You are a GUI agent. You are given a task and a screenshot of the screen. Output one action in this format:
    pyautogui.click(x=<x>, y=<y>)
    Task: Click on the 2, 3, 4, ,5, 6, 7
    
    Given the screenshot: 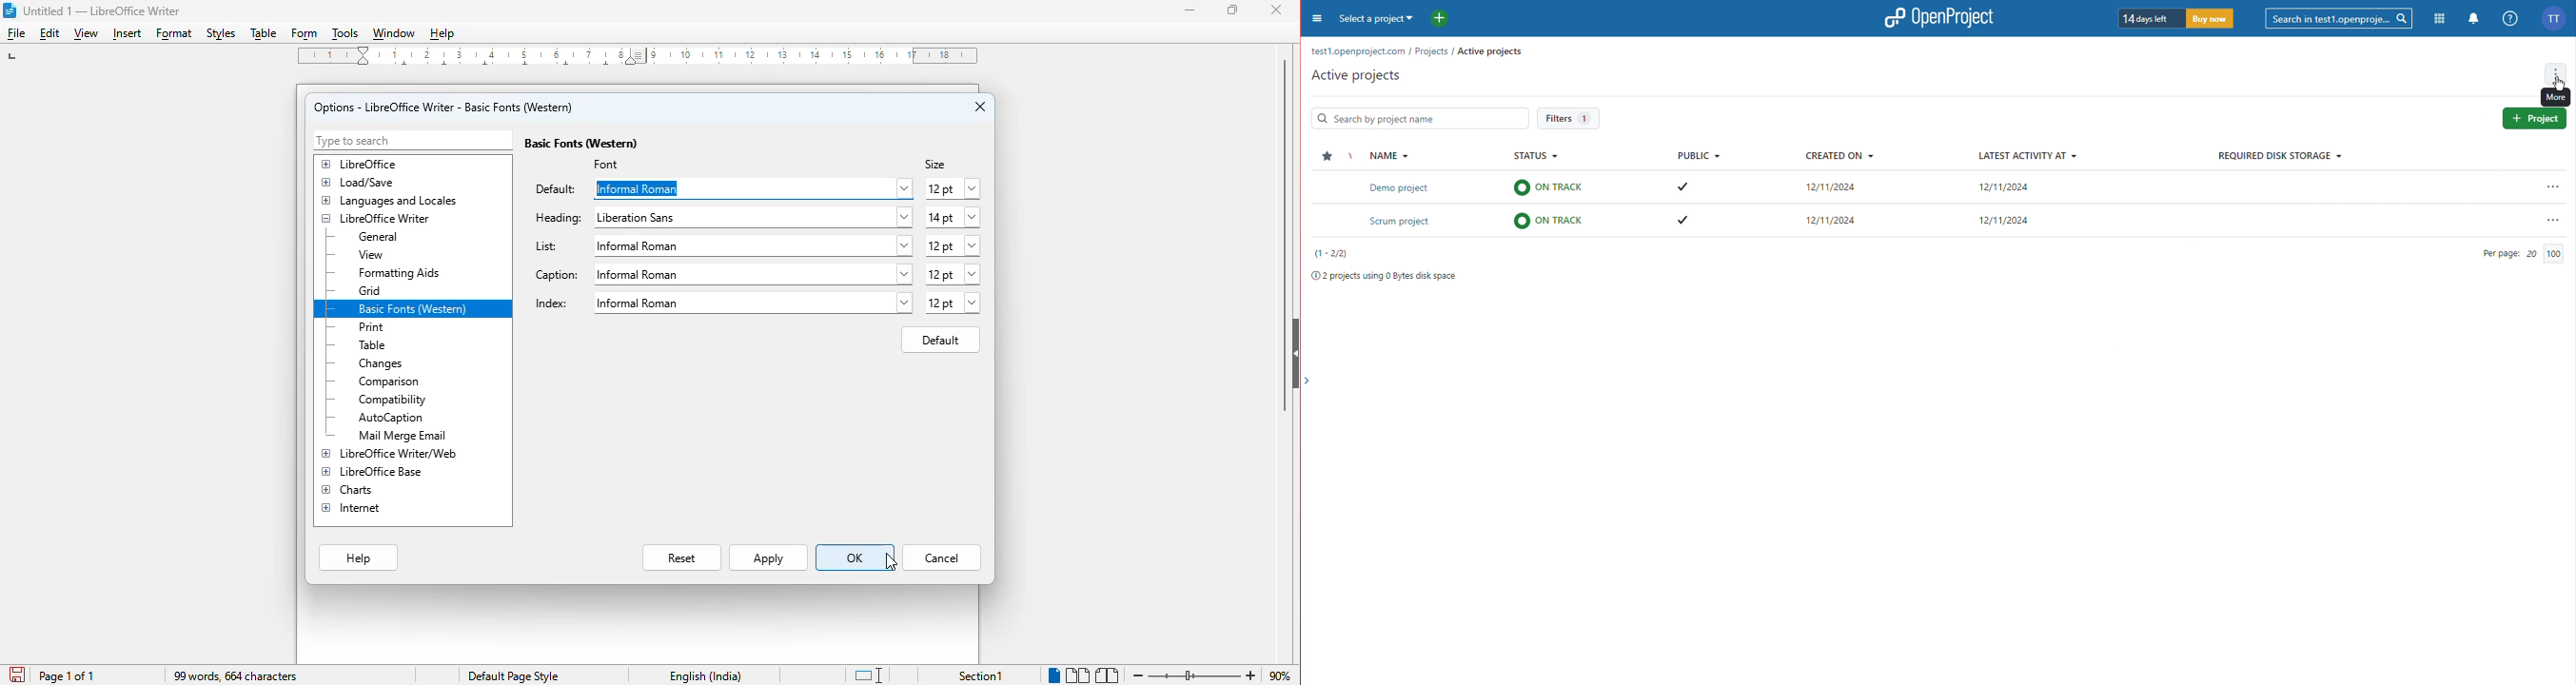 What is the action you would take?
    pyautogui.click(x=503, y=51)
    